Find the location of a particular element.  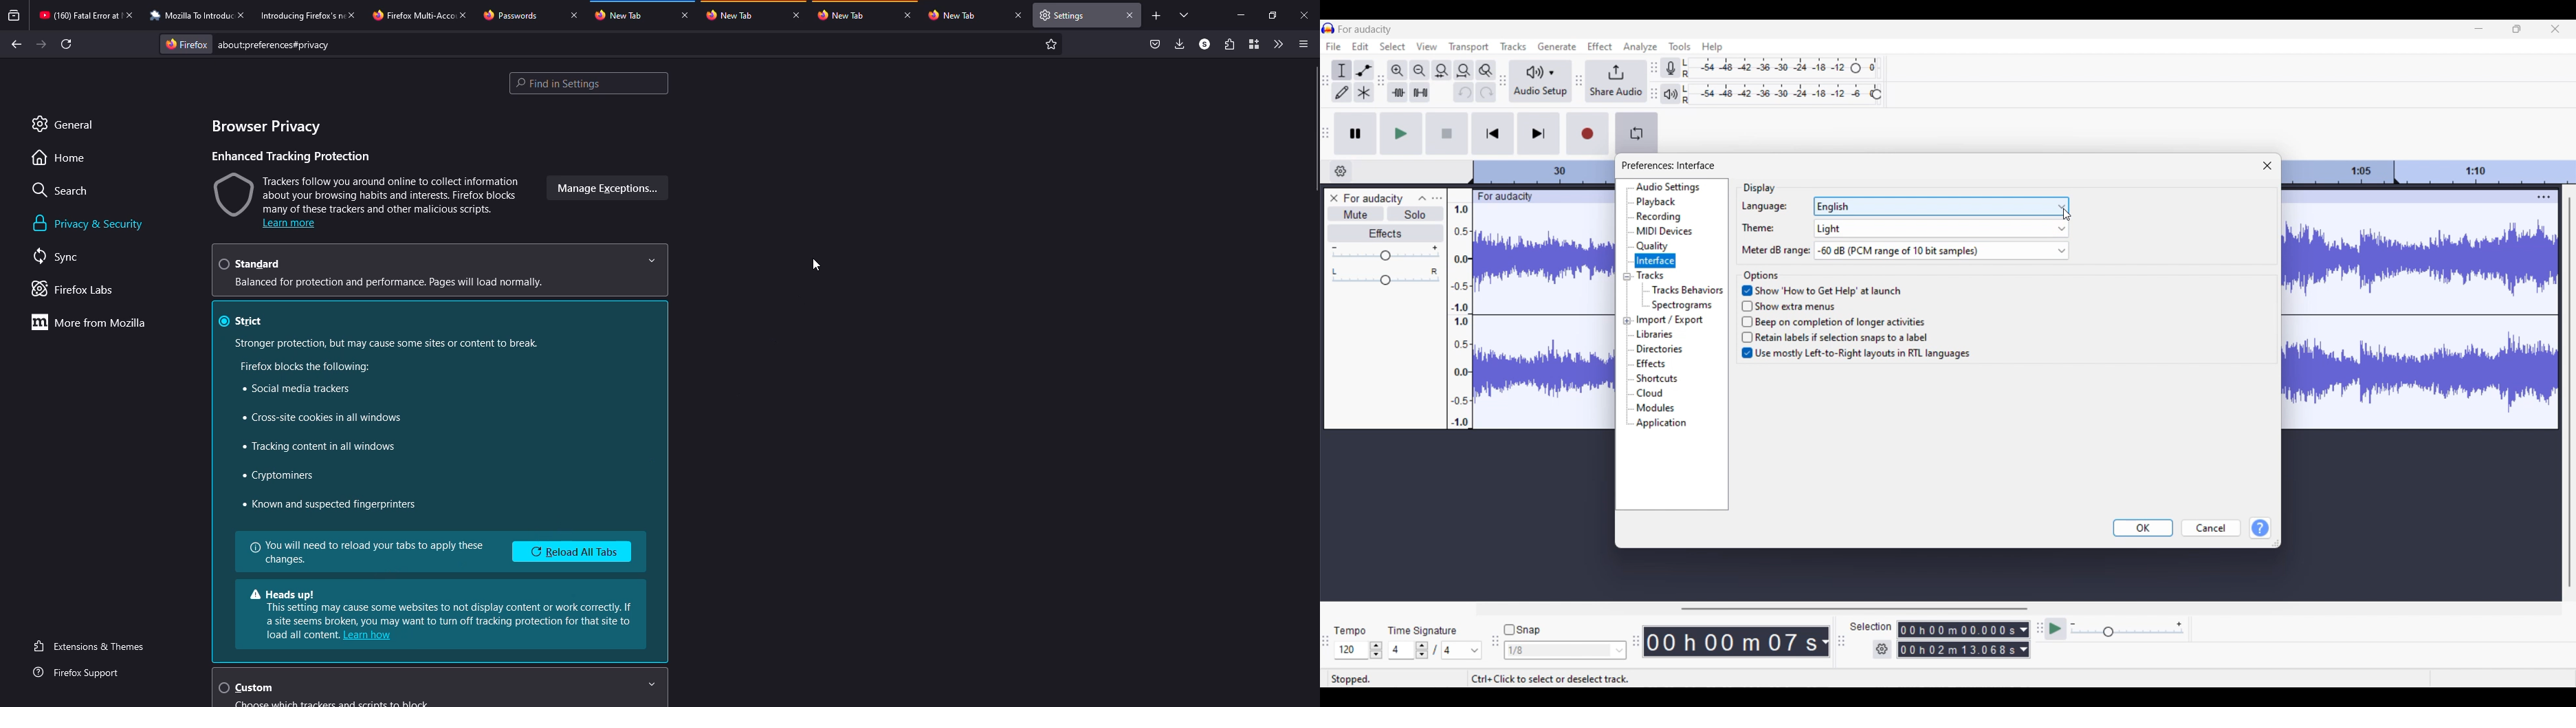

firefox blocks the following: is located at coordinates (307, 366).